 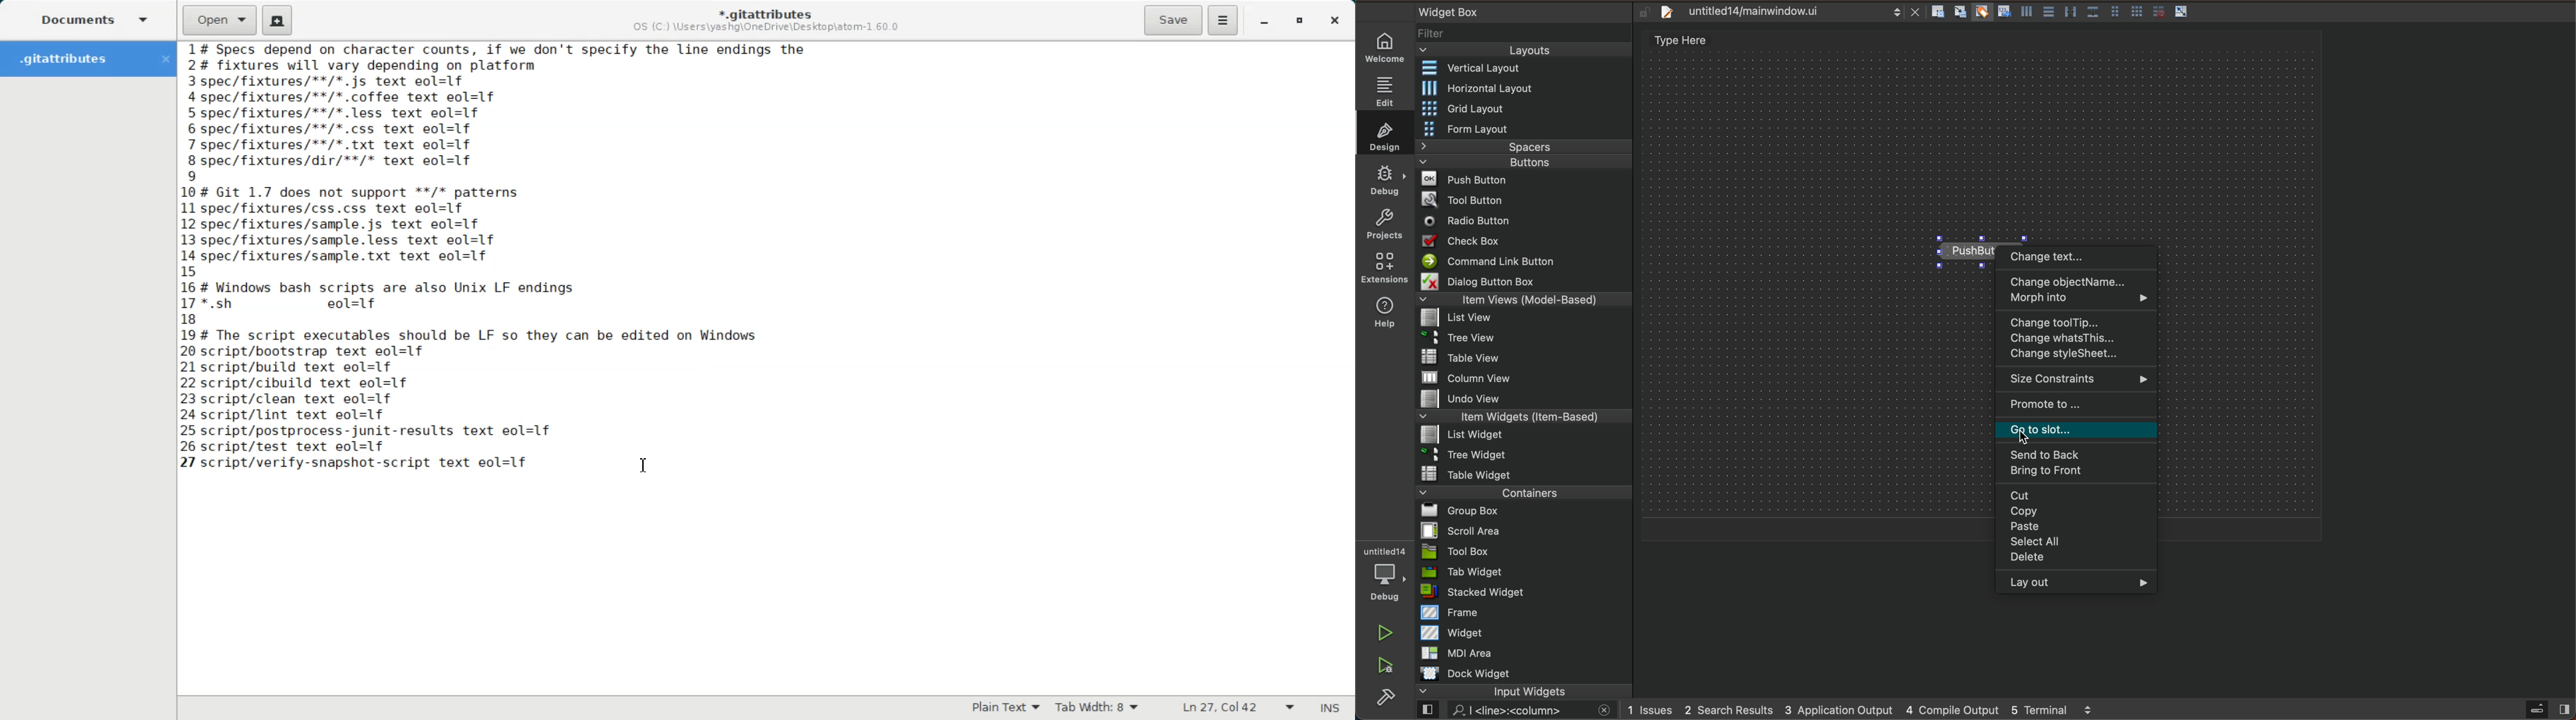 What do you see at coordinates (2074, 378) in the screenshot?
I see `size constarints` at bounding box center [2074, 378].